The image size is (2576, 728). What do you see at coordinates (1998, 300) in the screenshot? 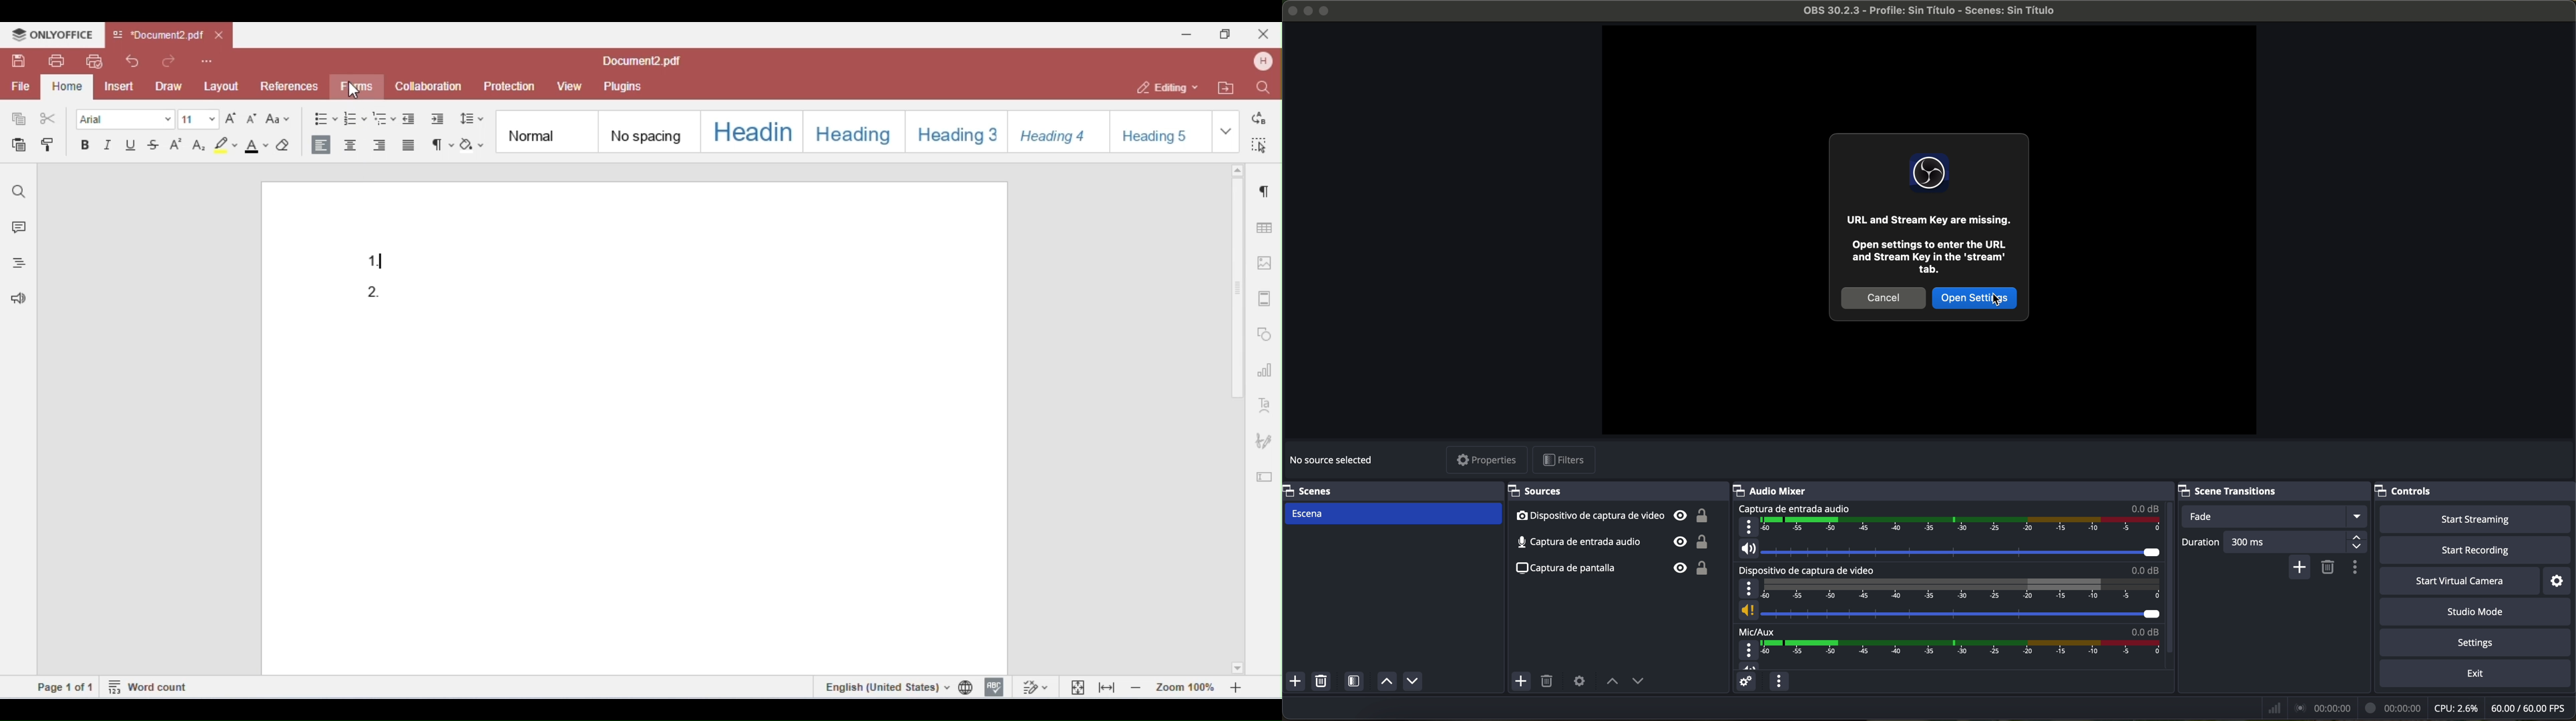
I see `cursor` at bounding box center [1998, 300].